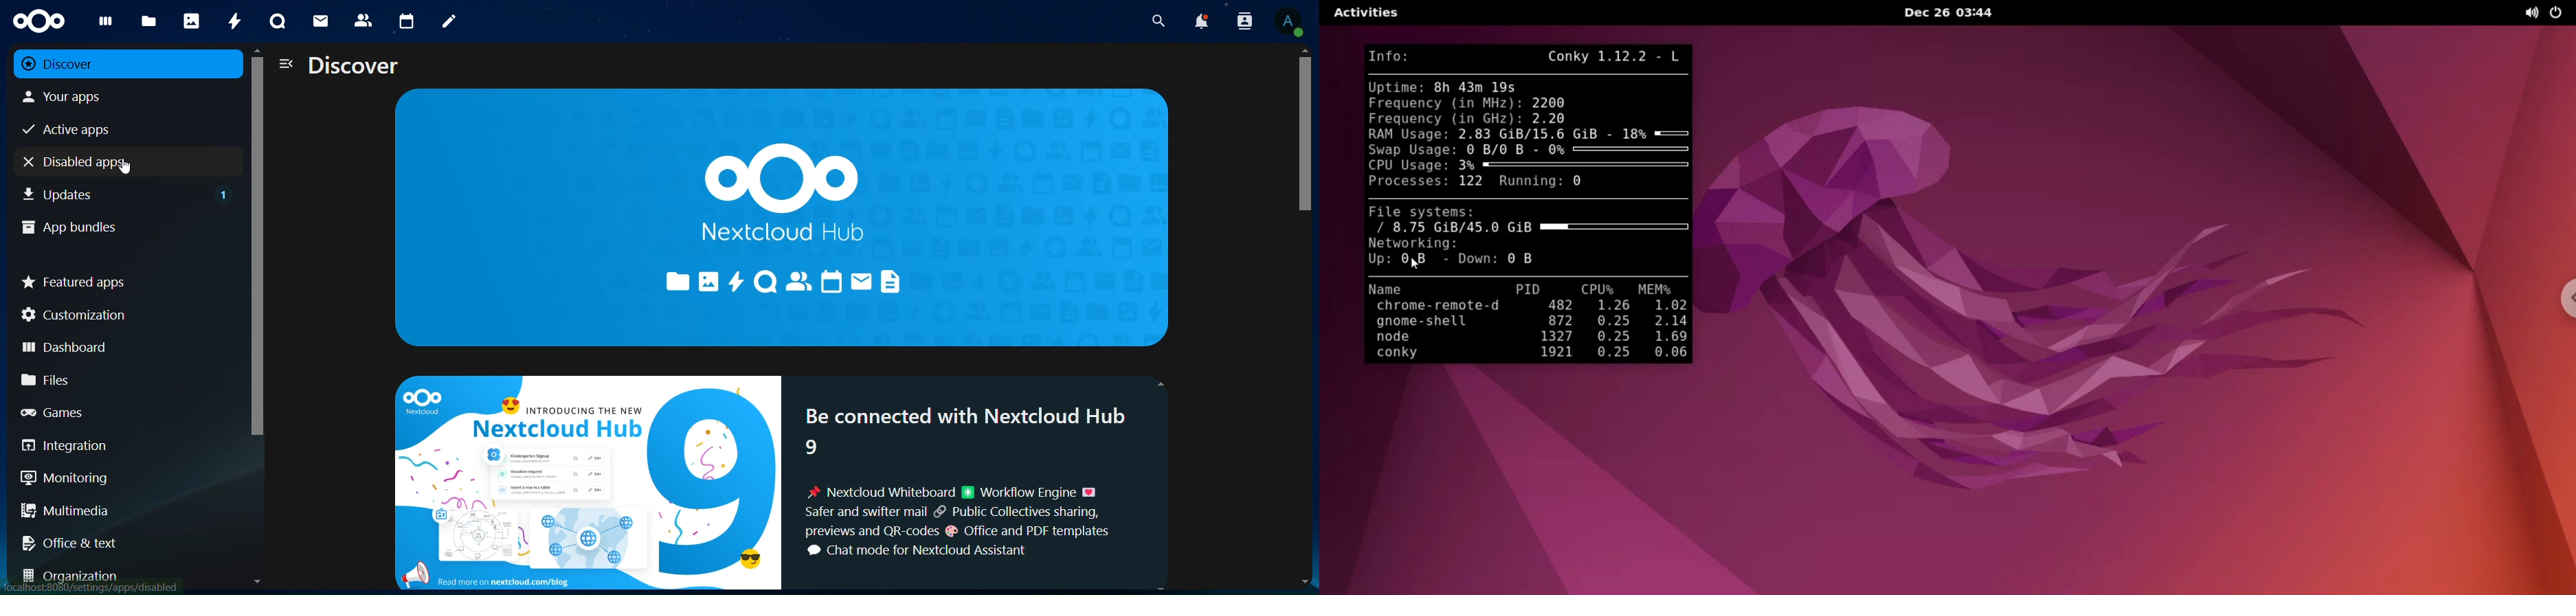 The image size is (2576, 616). I want to click on close navigation, so click(284, 65).